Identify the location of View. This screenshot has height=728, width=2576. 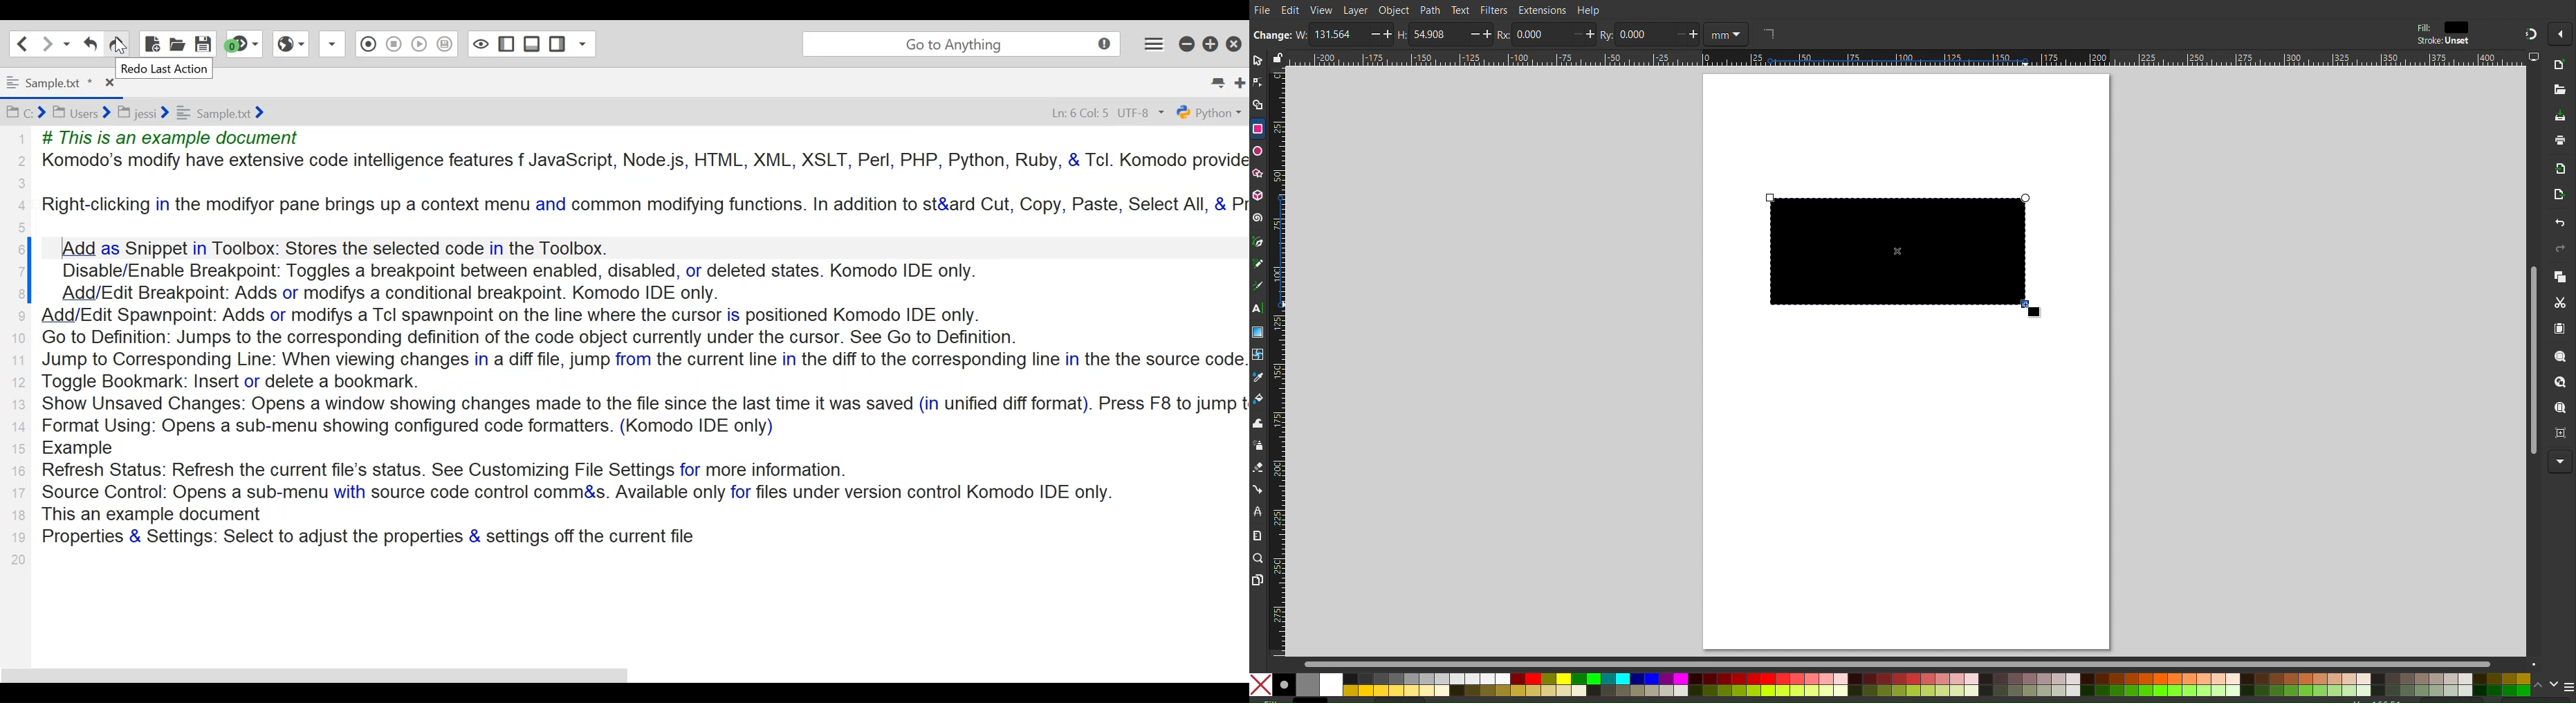
(1323, 10).